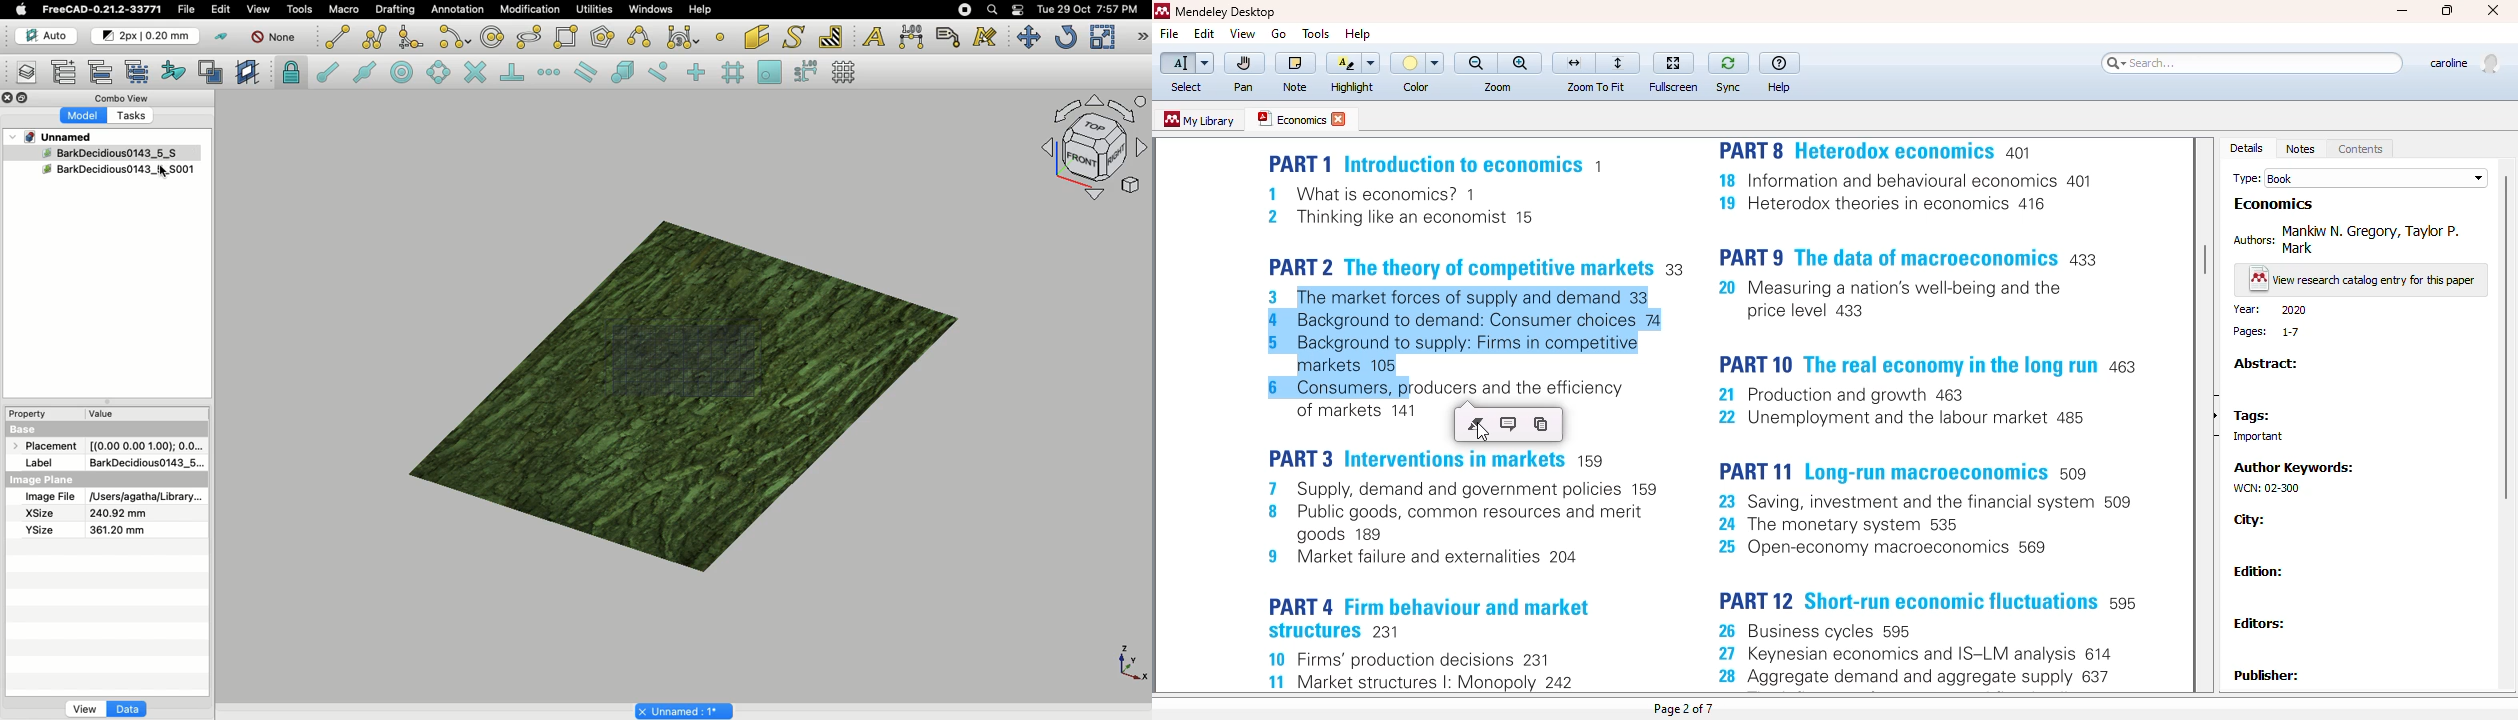  I want to click on author keywords: , so click(2297, 467).